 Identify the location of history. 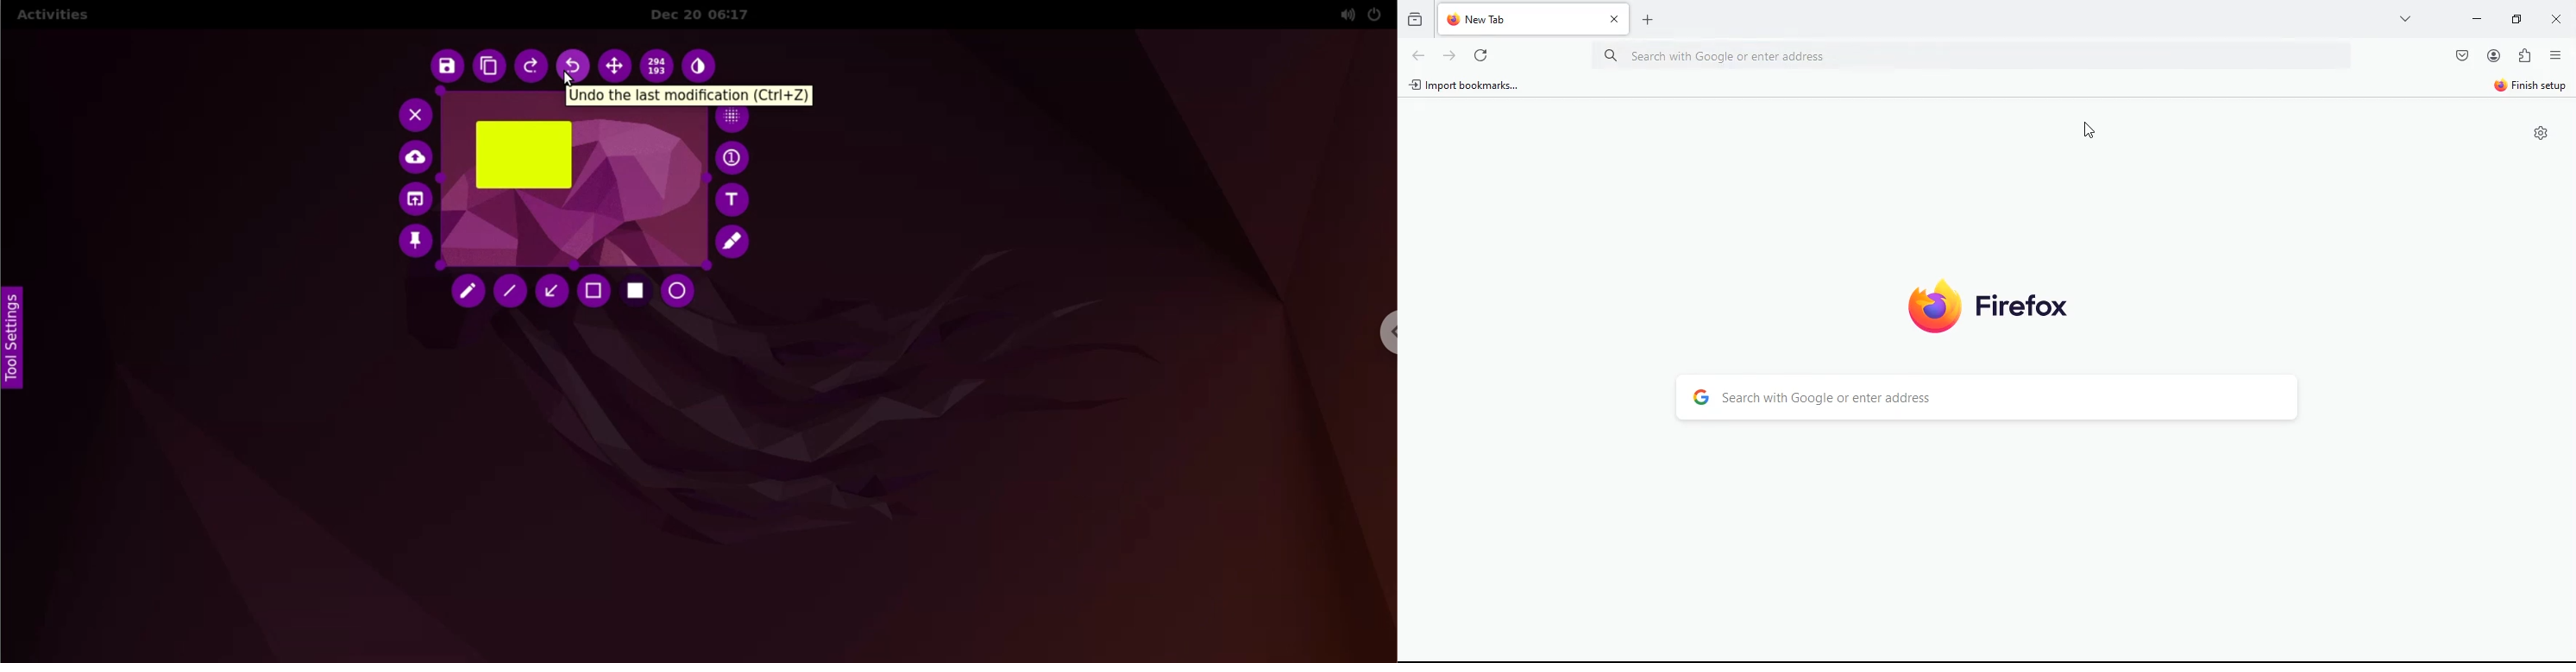
(1413, 17).